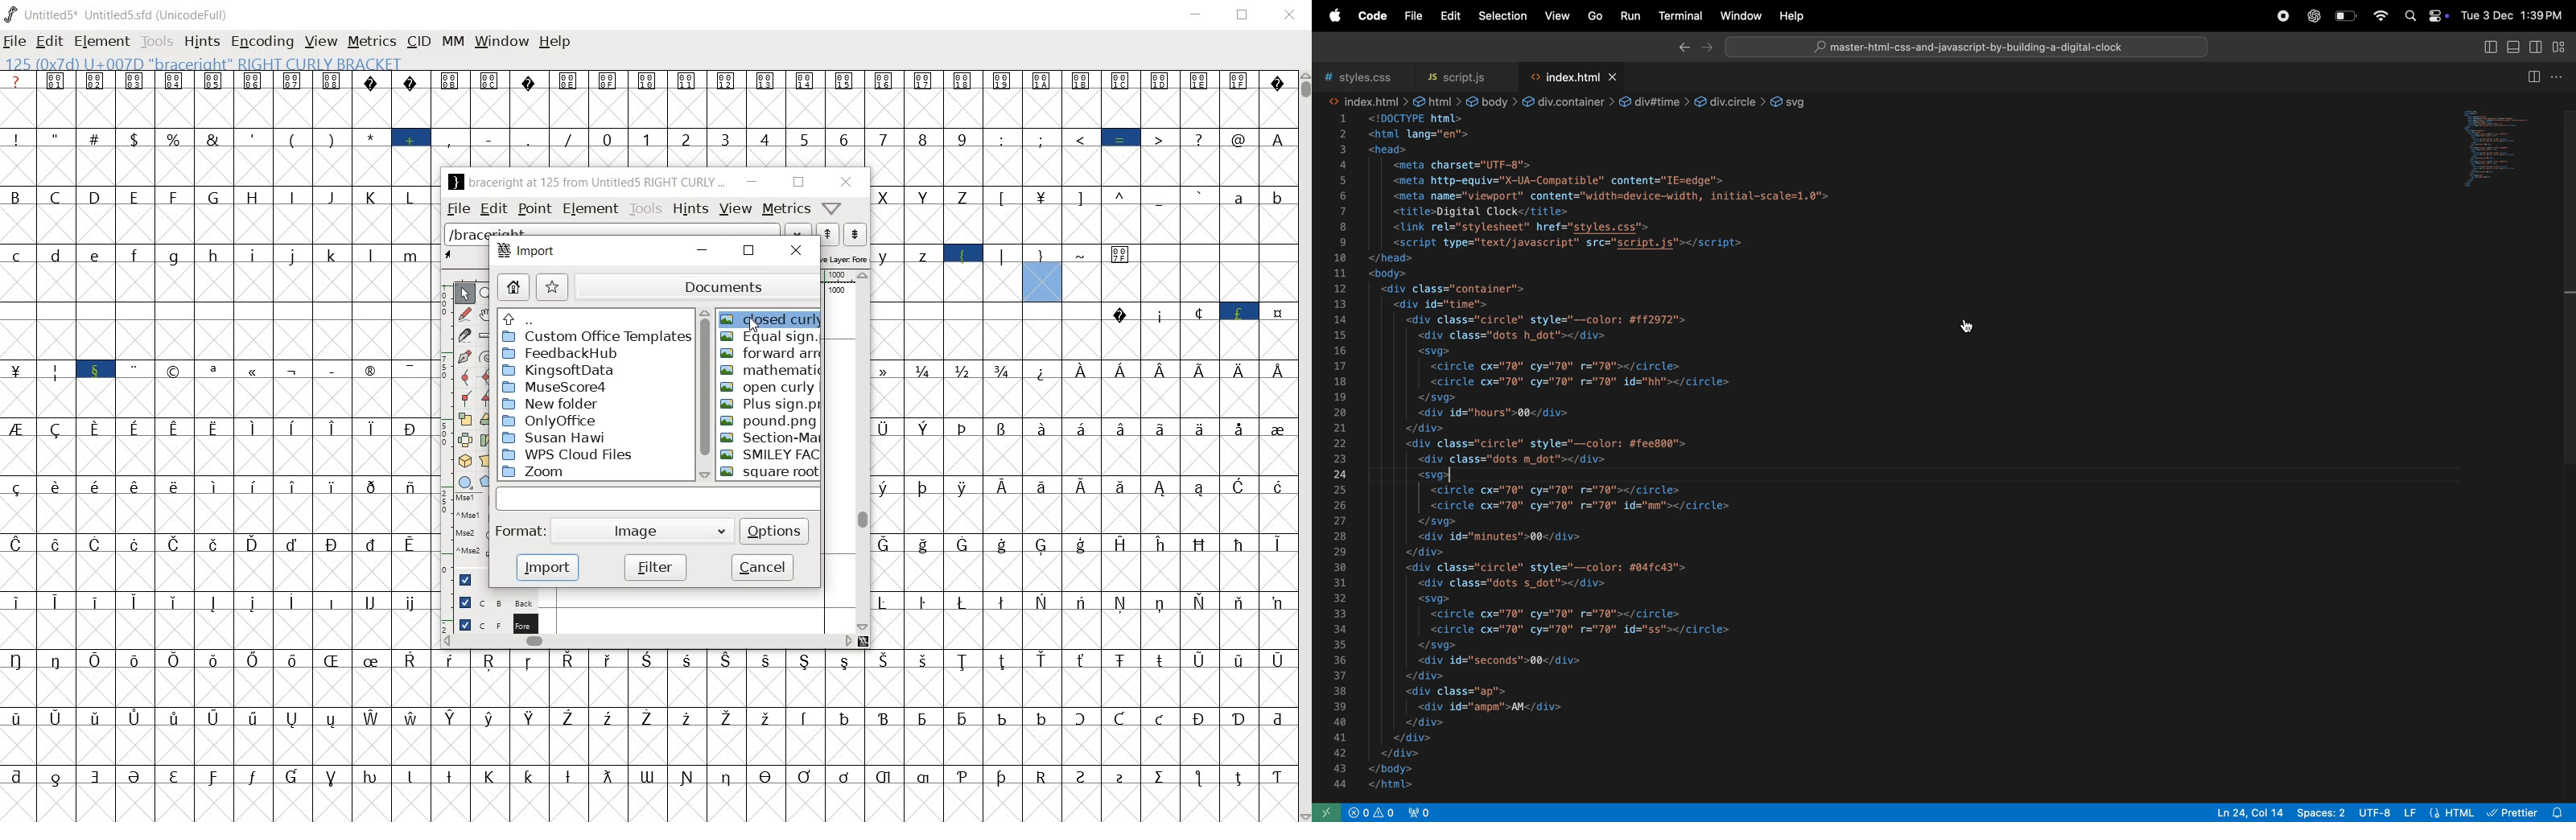  Describe the element at coordinates (1197, 14) in the screenshot. I see `MINIMIZE` at that location.